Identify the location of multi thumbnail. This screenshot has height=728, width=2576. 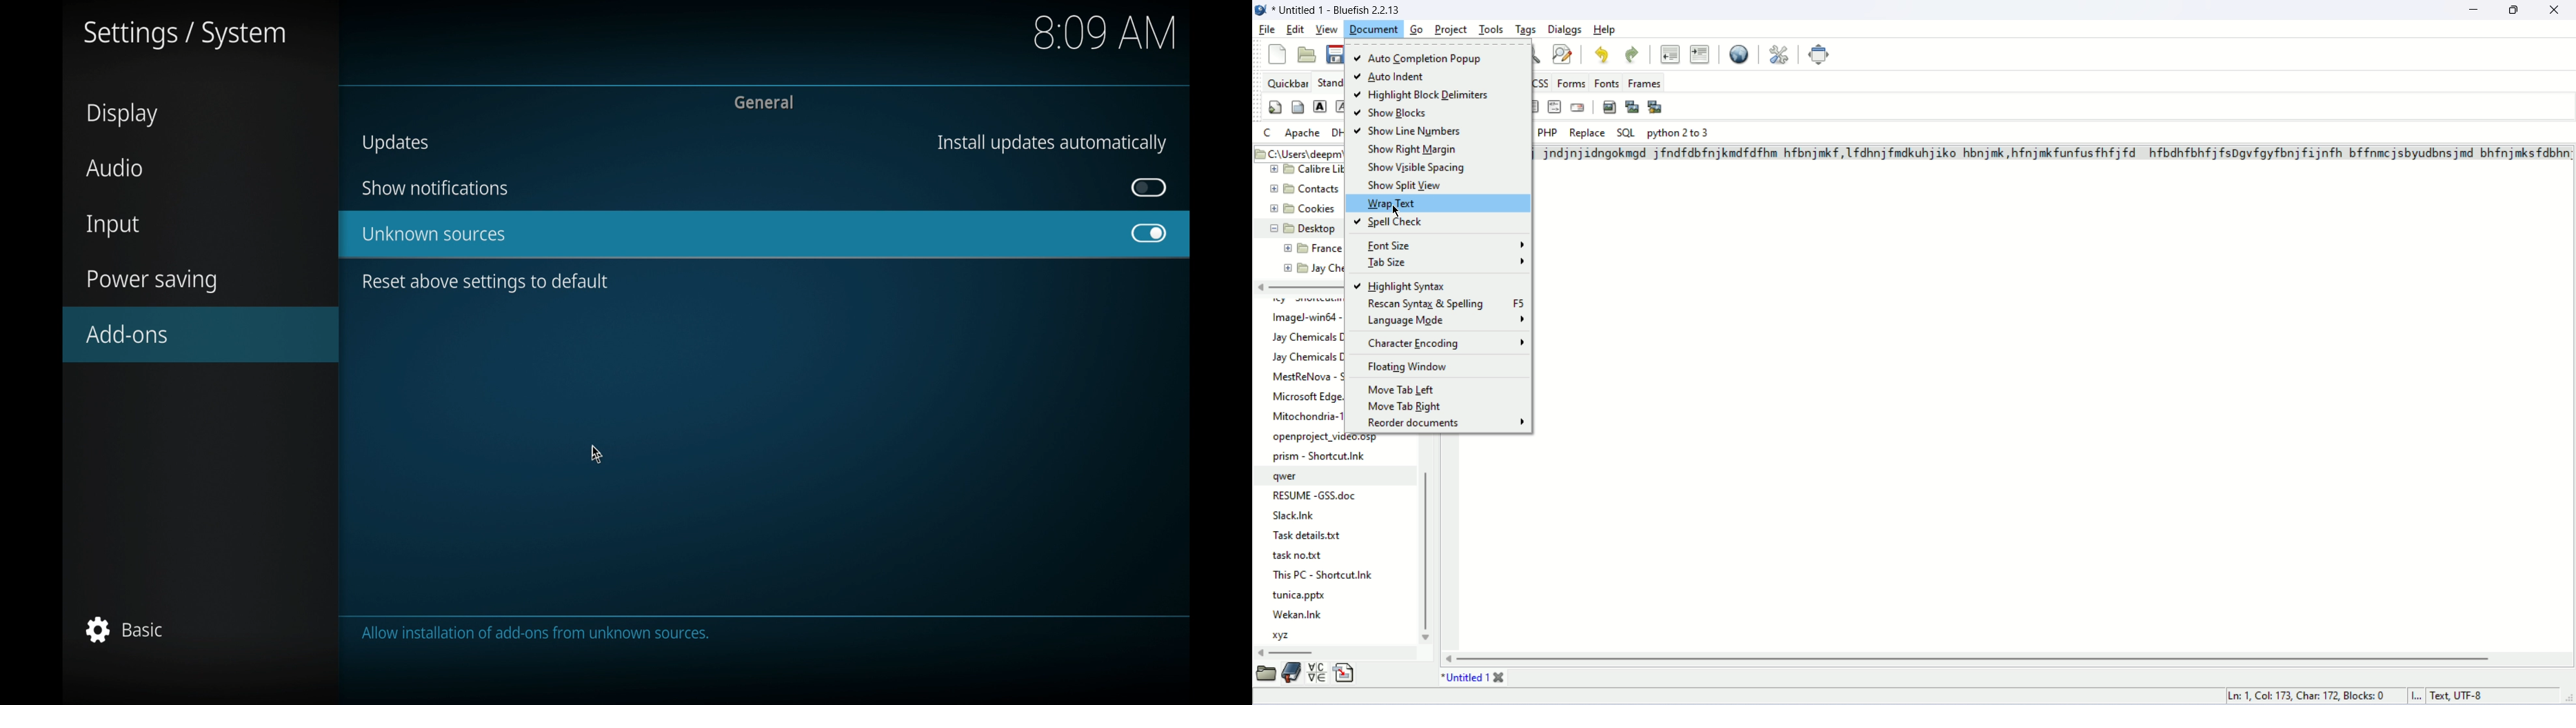
(1656, 106).